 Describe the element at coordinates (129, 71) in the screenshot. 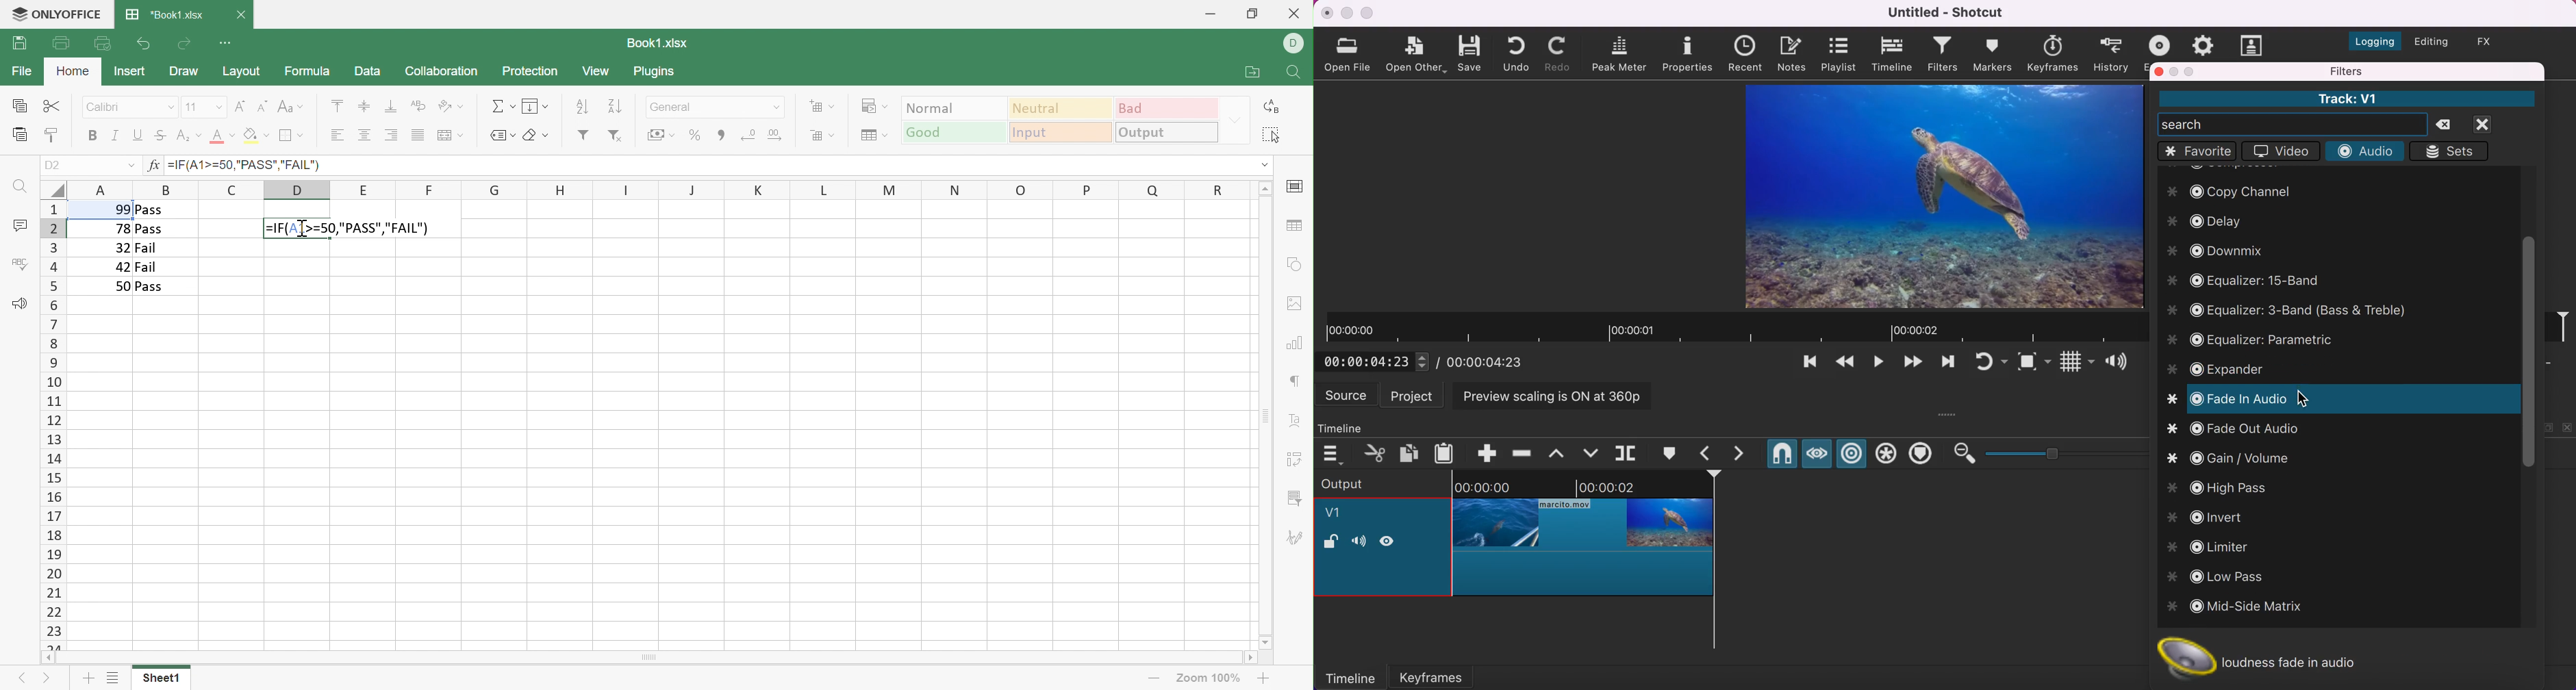

I see `Insert` at that location.